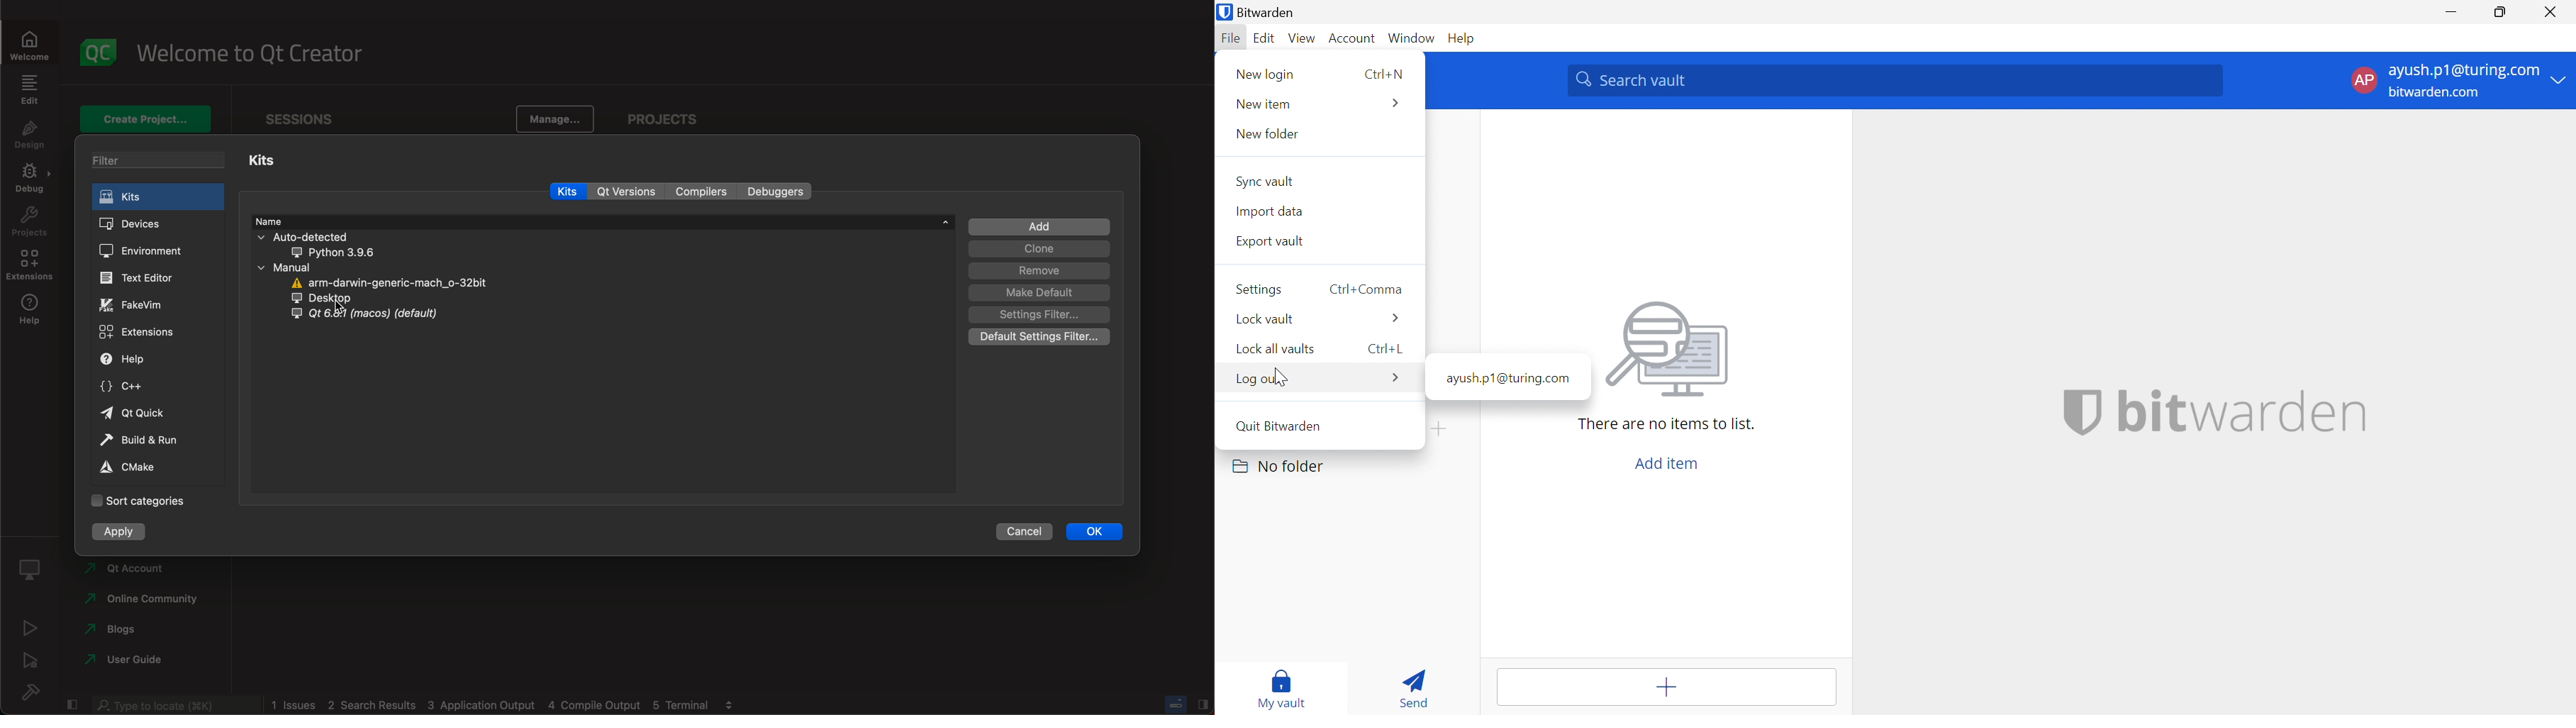 The width and height of the screenshot is (2576, 728). What do you see at coordinates (1266, 39) in the screenshot?
I see `Edit` at bounding box center [1266, 39].